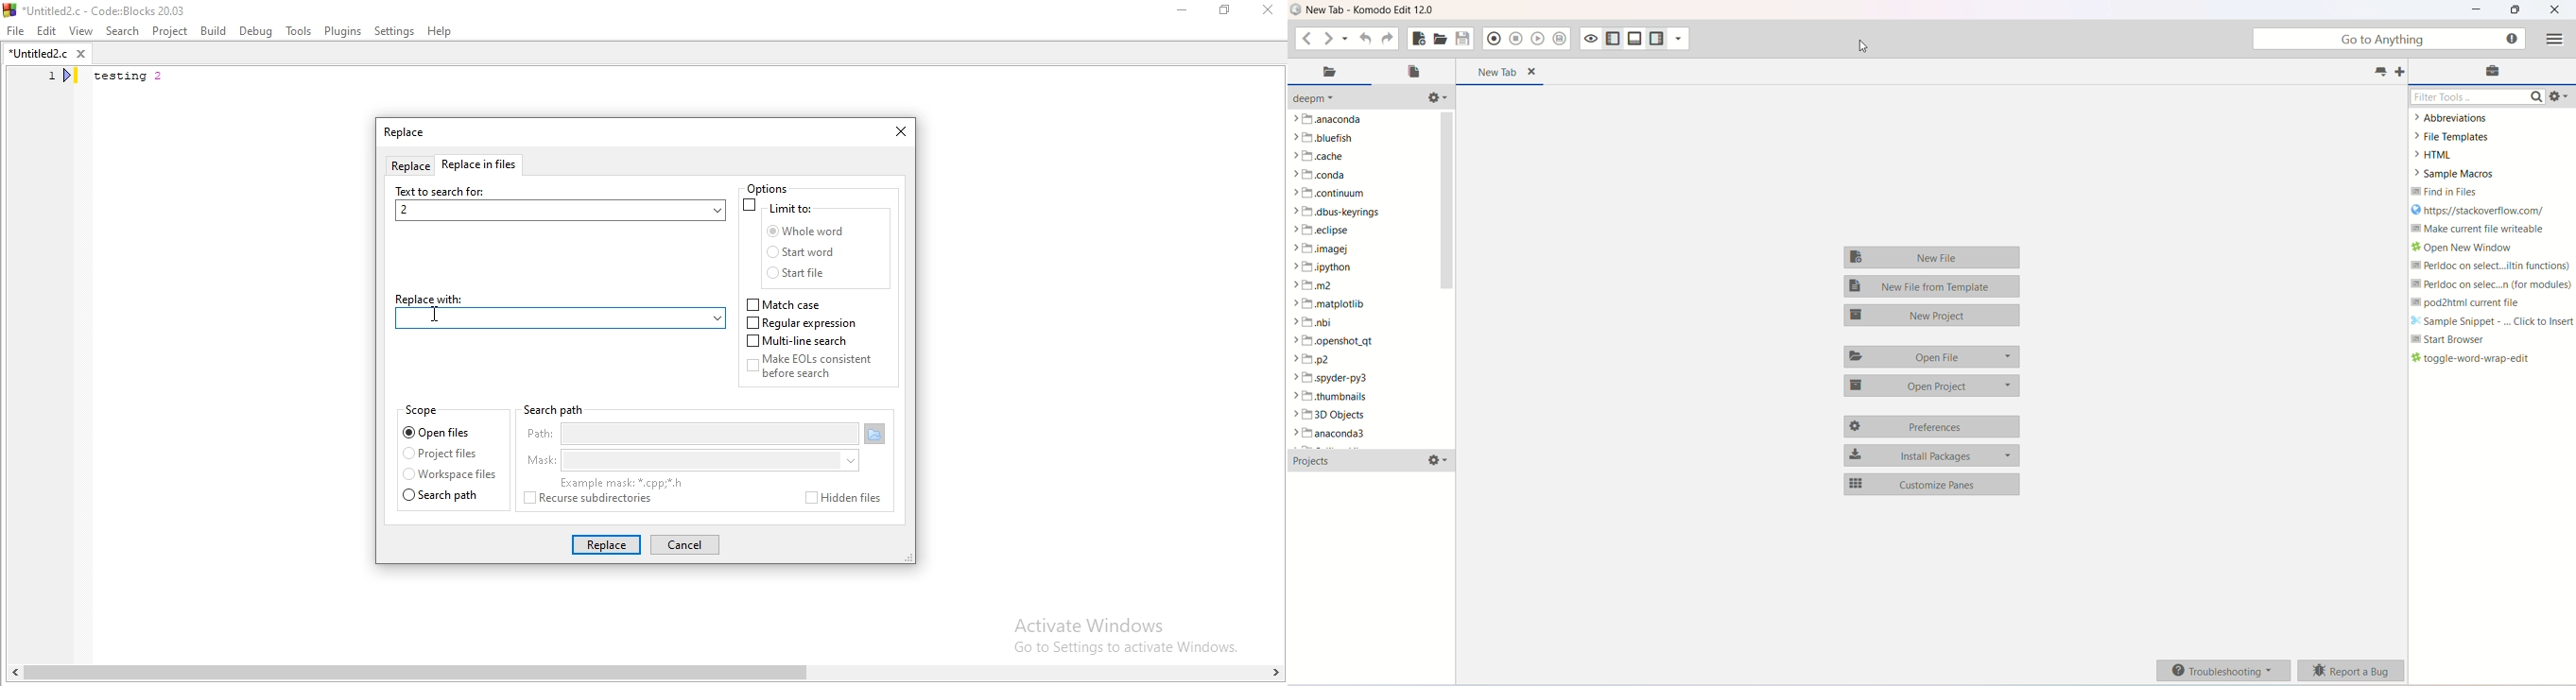 The height and width of the screenshot is (700, 2576). Describe the element at coordinates (441, 31) in the screenshot. I see `Help` at that location.